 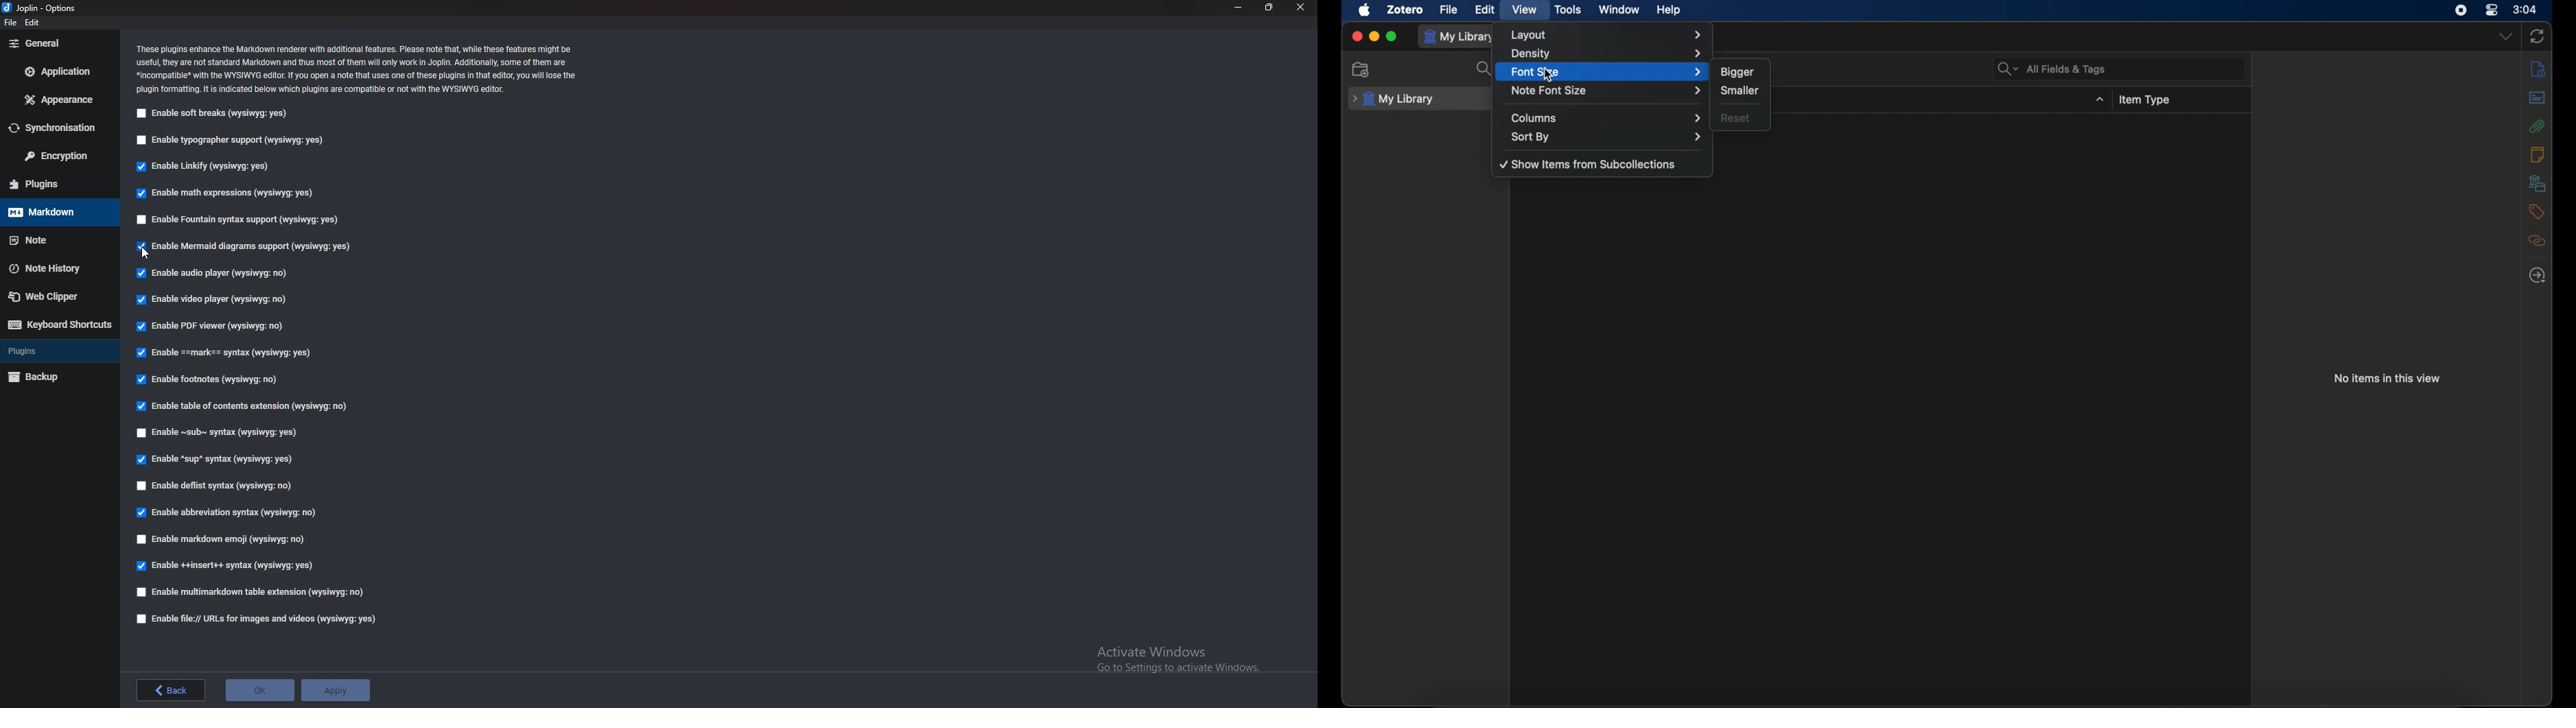 What do you see at coordinates (1590, 164) in the screenshot?
I see `show items from subcollections` at bounding box center [1590, 164].